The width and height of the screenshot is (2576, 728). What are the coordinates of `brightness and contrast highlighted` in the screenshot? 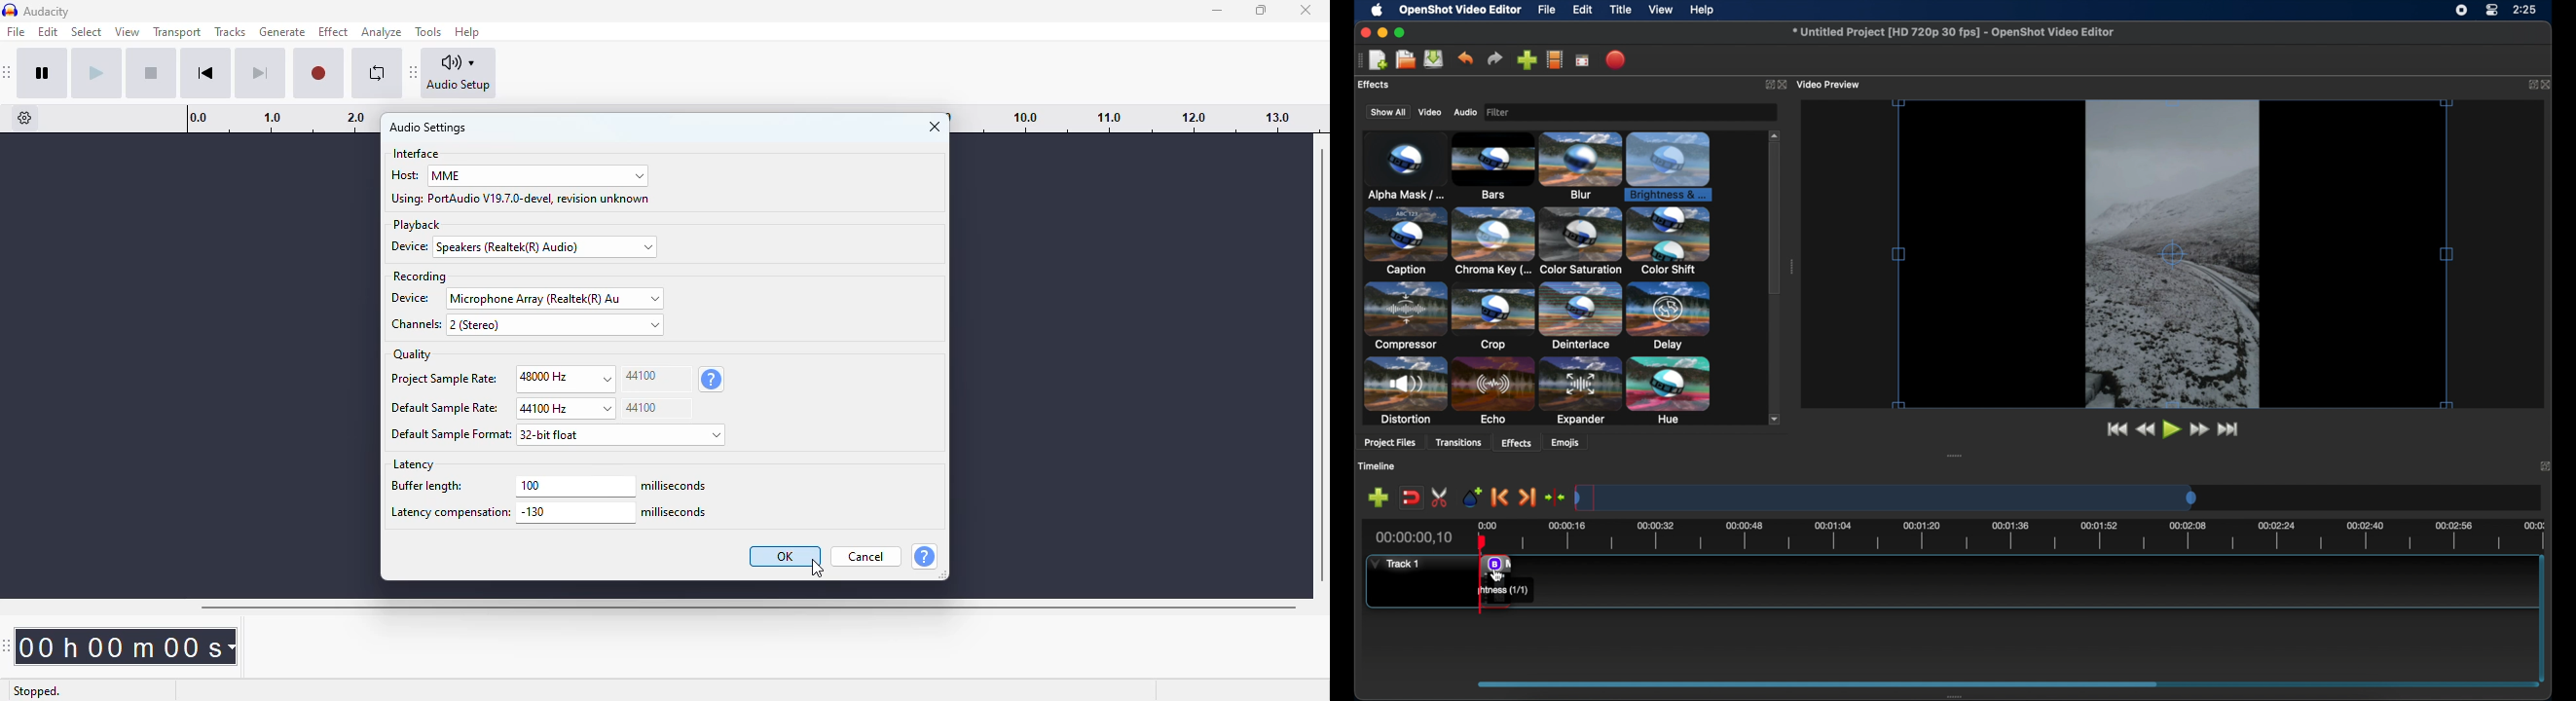 It's located at (1671, 165).